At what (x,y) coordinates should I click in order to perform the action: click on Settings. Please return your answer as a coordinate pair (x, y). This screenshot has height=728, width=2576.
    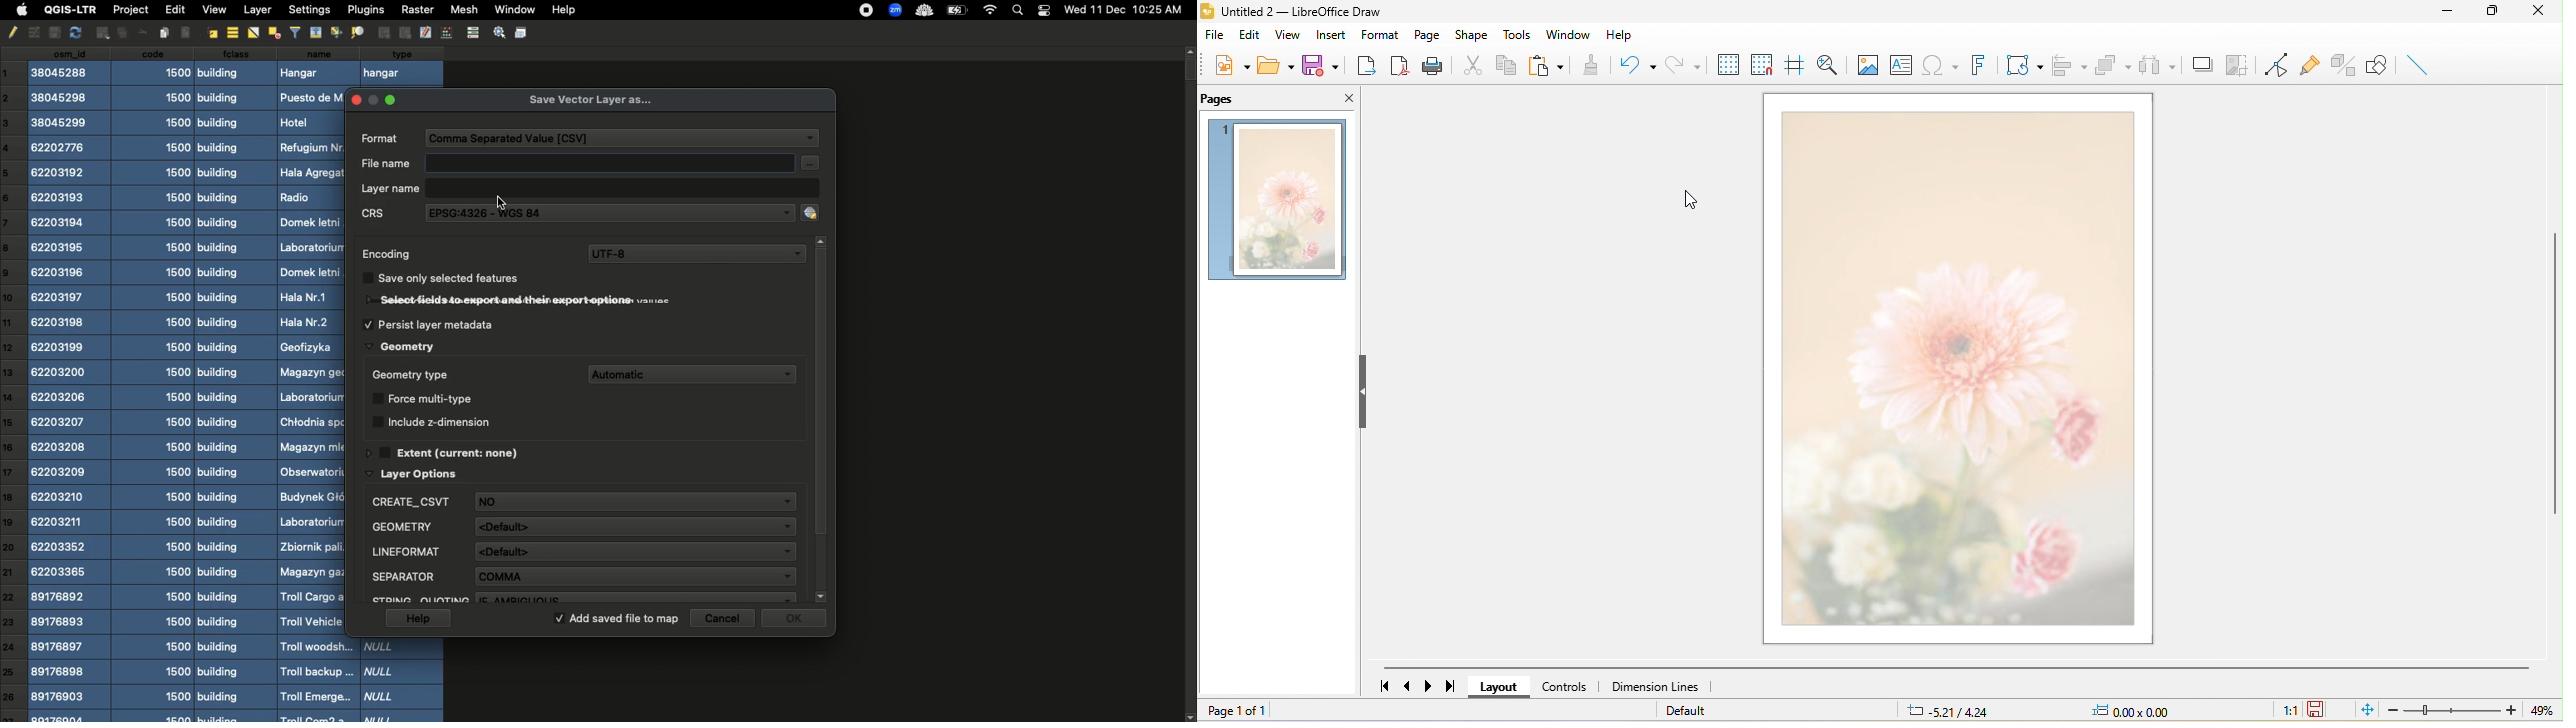
    Looking at the image, I should click on (309, 9).